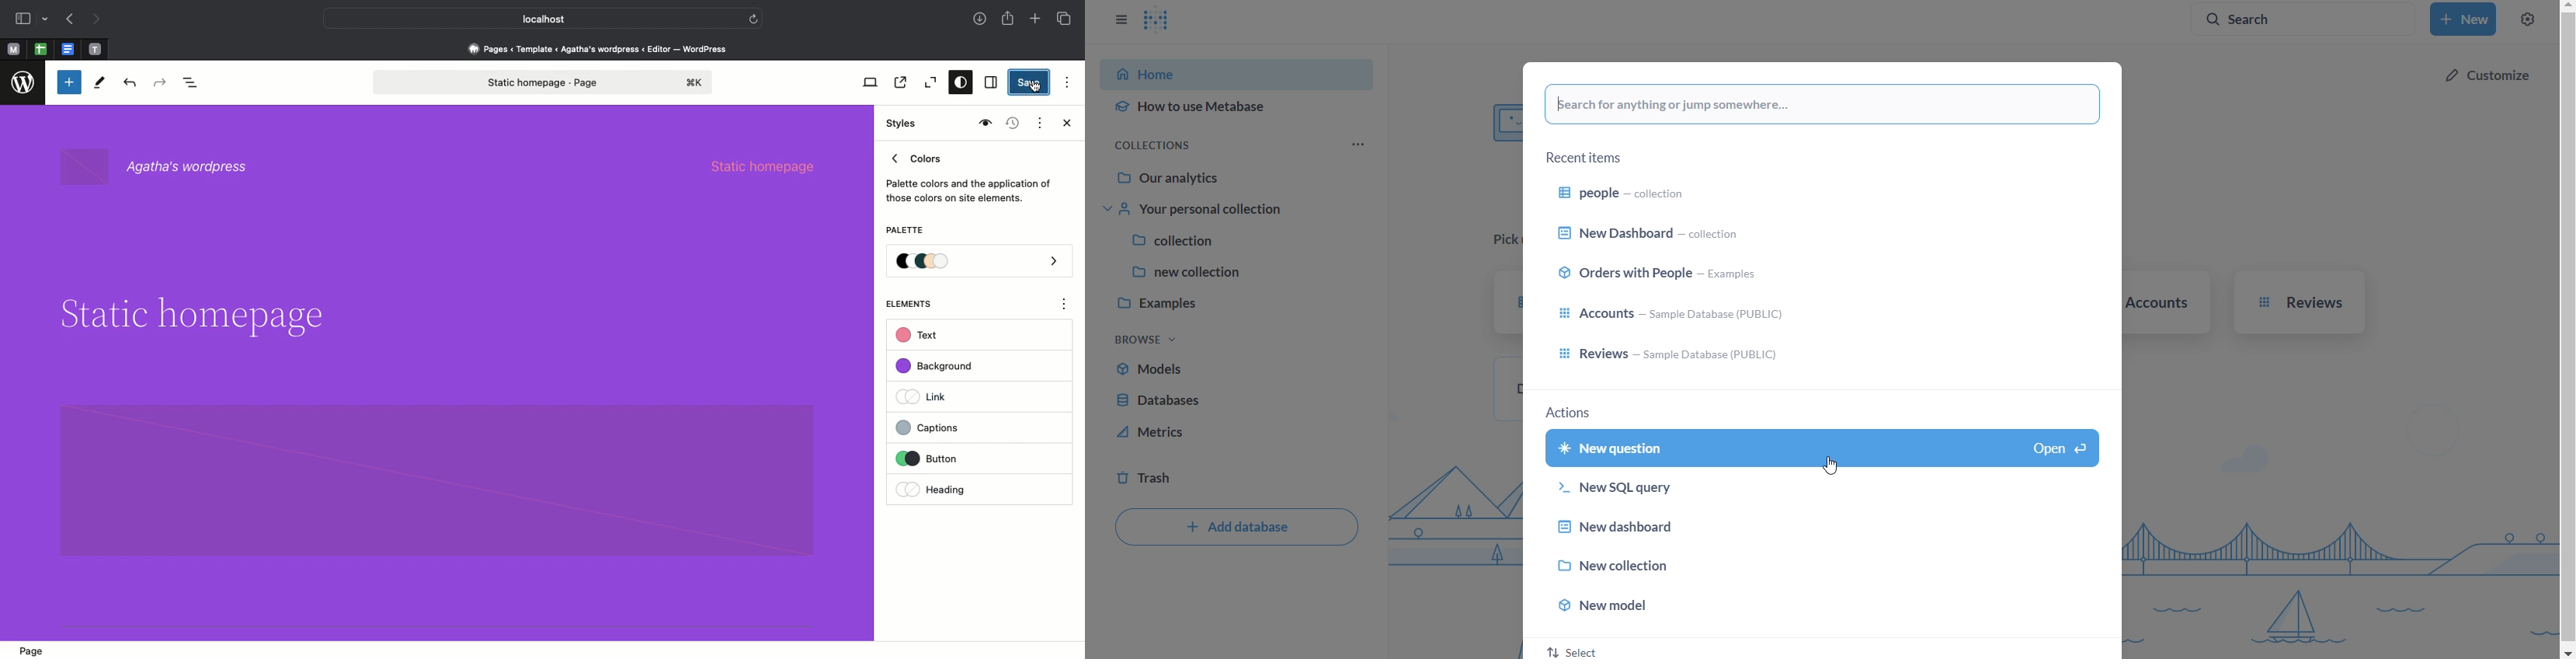 The height and width of the screenshot is (672, 2576). Describe the element at coordinates (1031, 83) in the screenshot. I see `Save` at that location.